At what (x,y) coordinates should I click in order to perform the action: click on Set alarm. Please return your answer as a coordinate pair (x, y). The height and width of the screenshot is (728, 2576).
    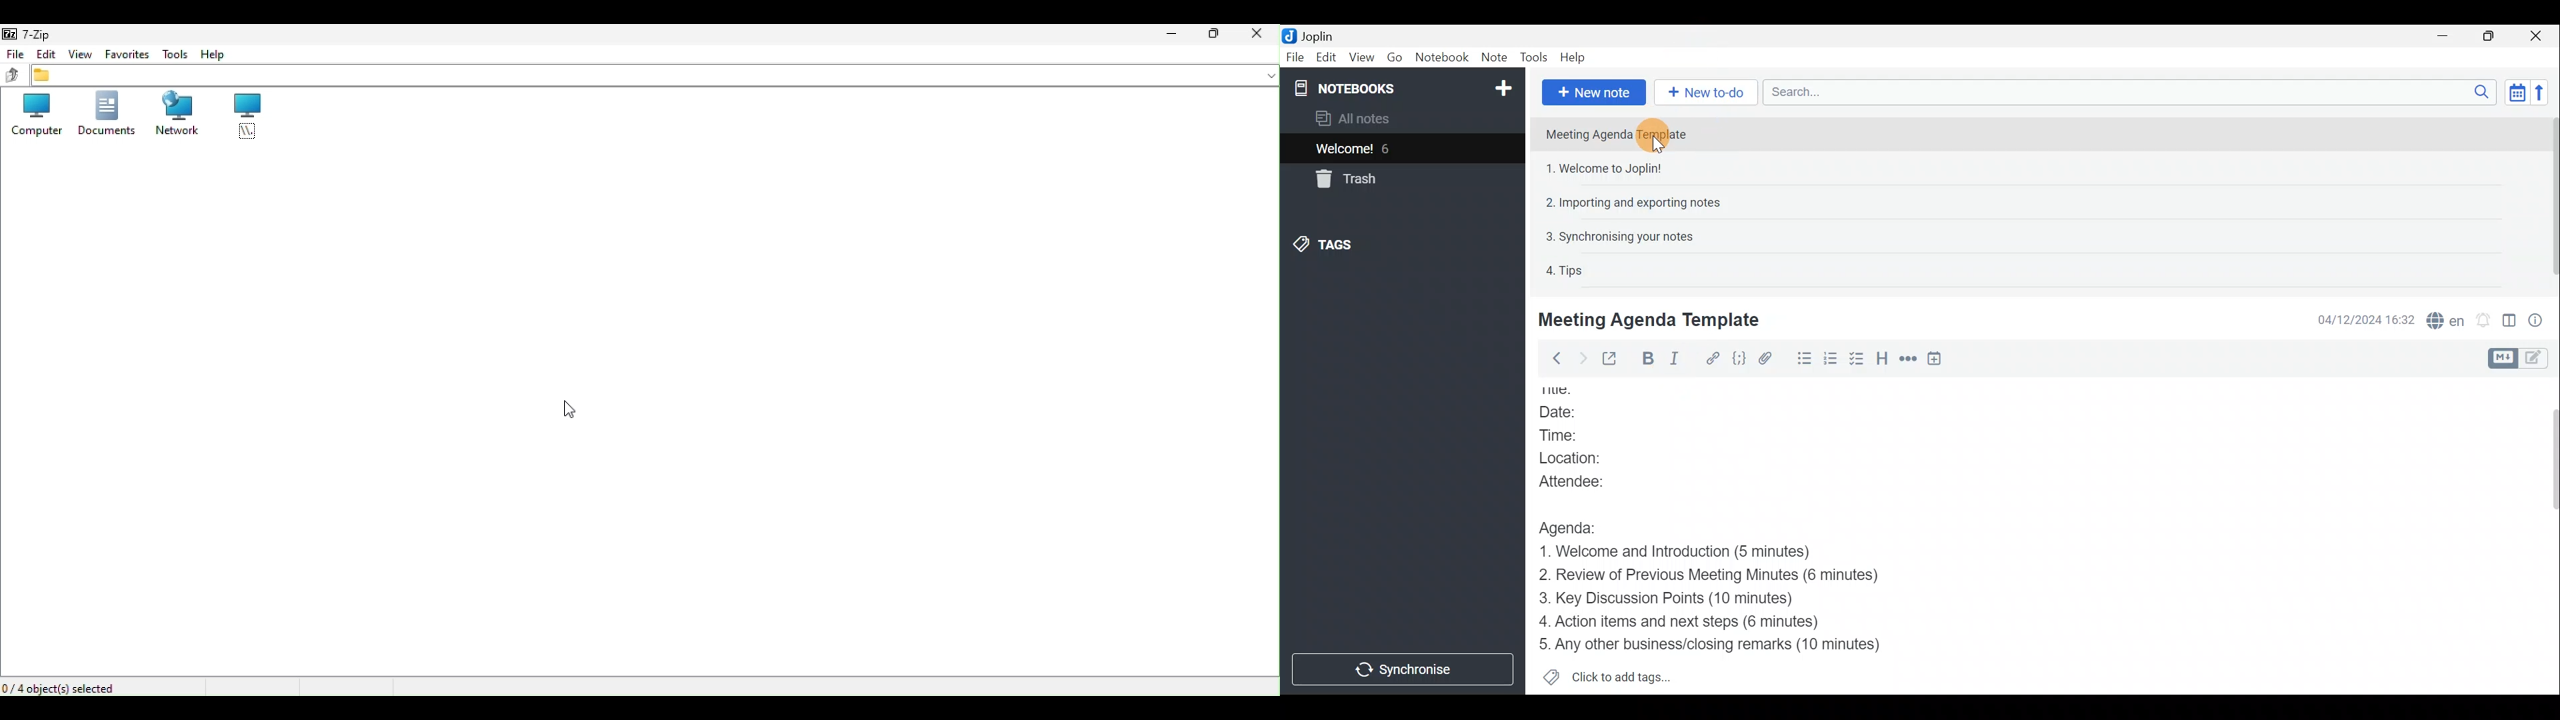
    Looking at the image, I should click on (2485, 320).